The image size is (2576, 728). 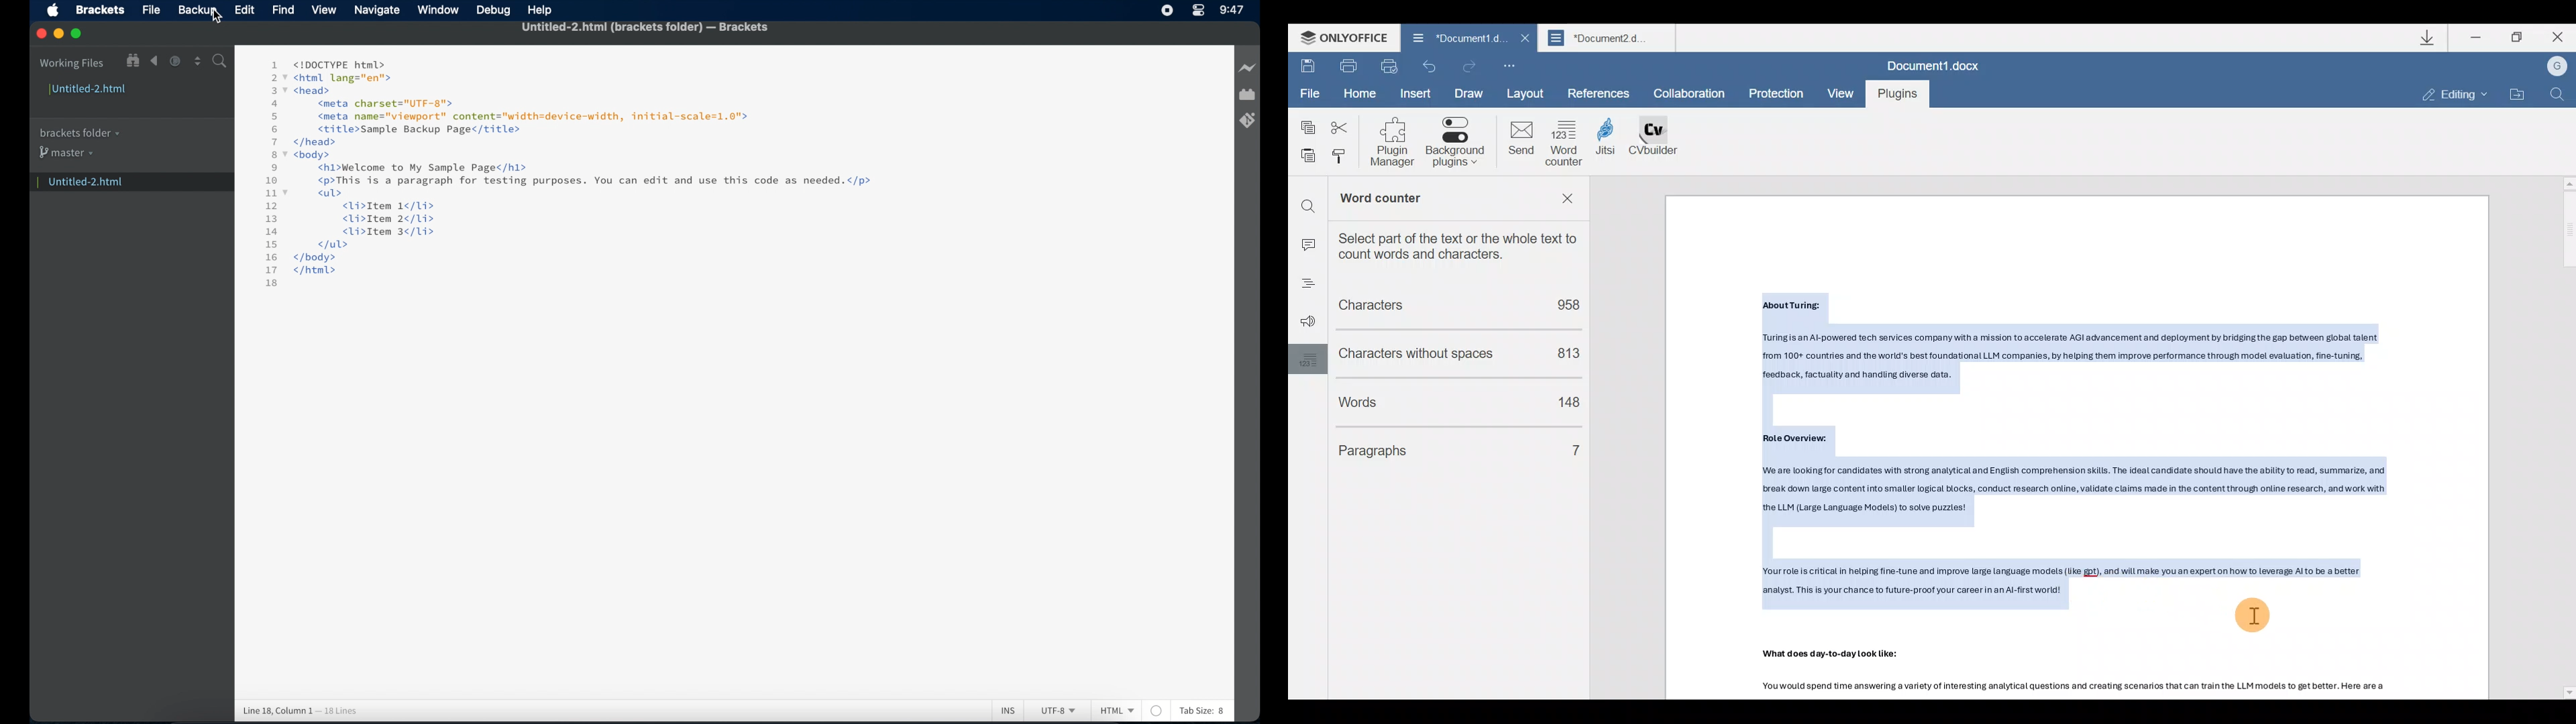 I want to click on 958, so click(x=1563, y=309).